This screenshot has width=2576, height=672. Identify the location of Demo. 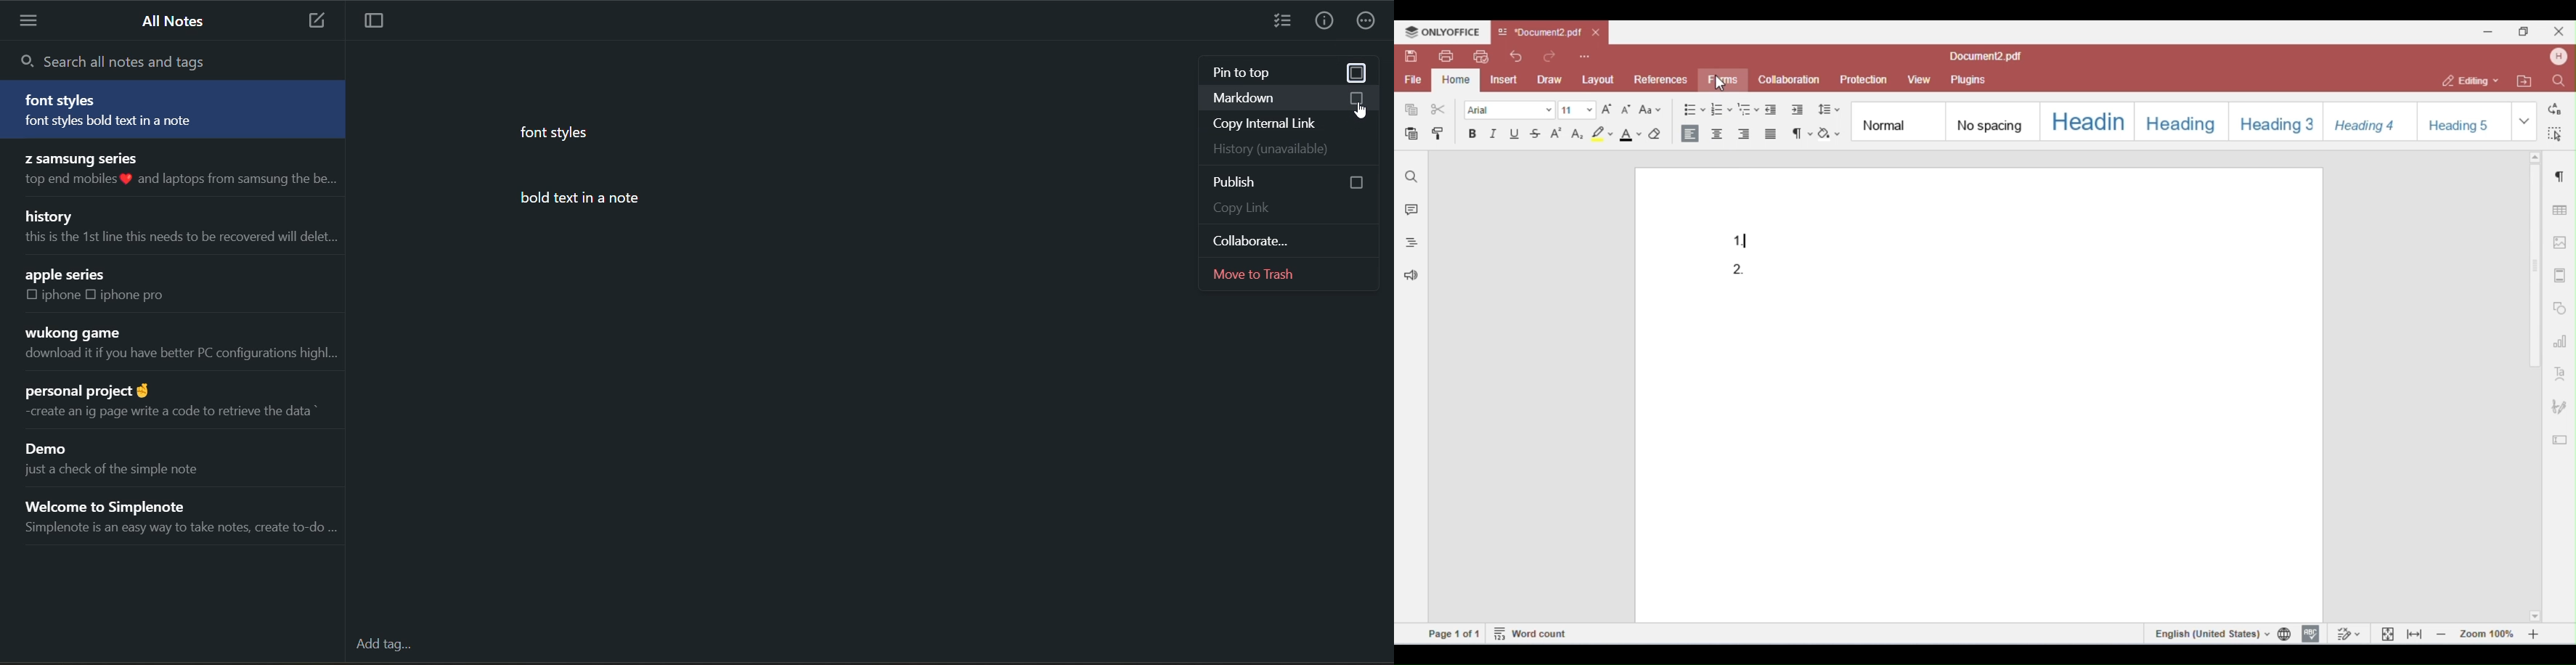
(52, 450).